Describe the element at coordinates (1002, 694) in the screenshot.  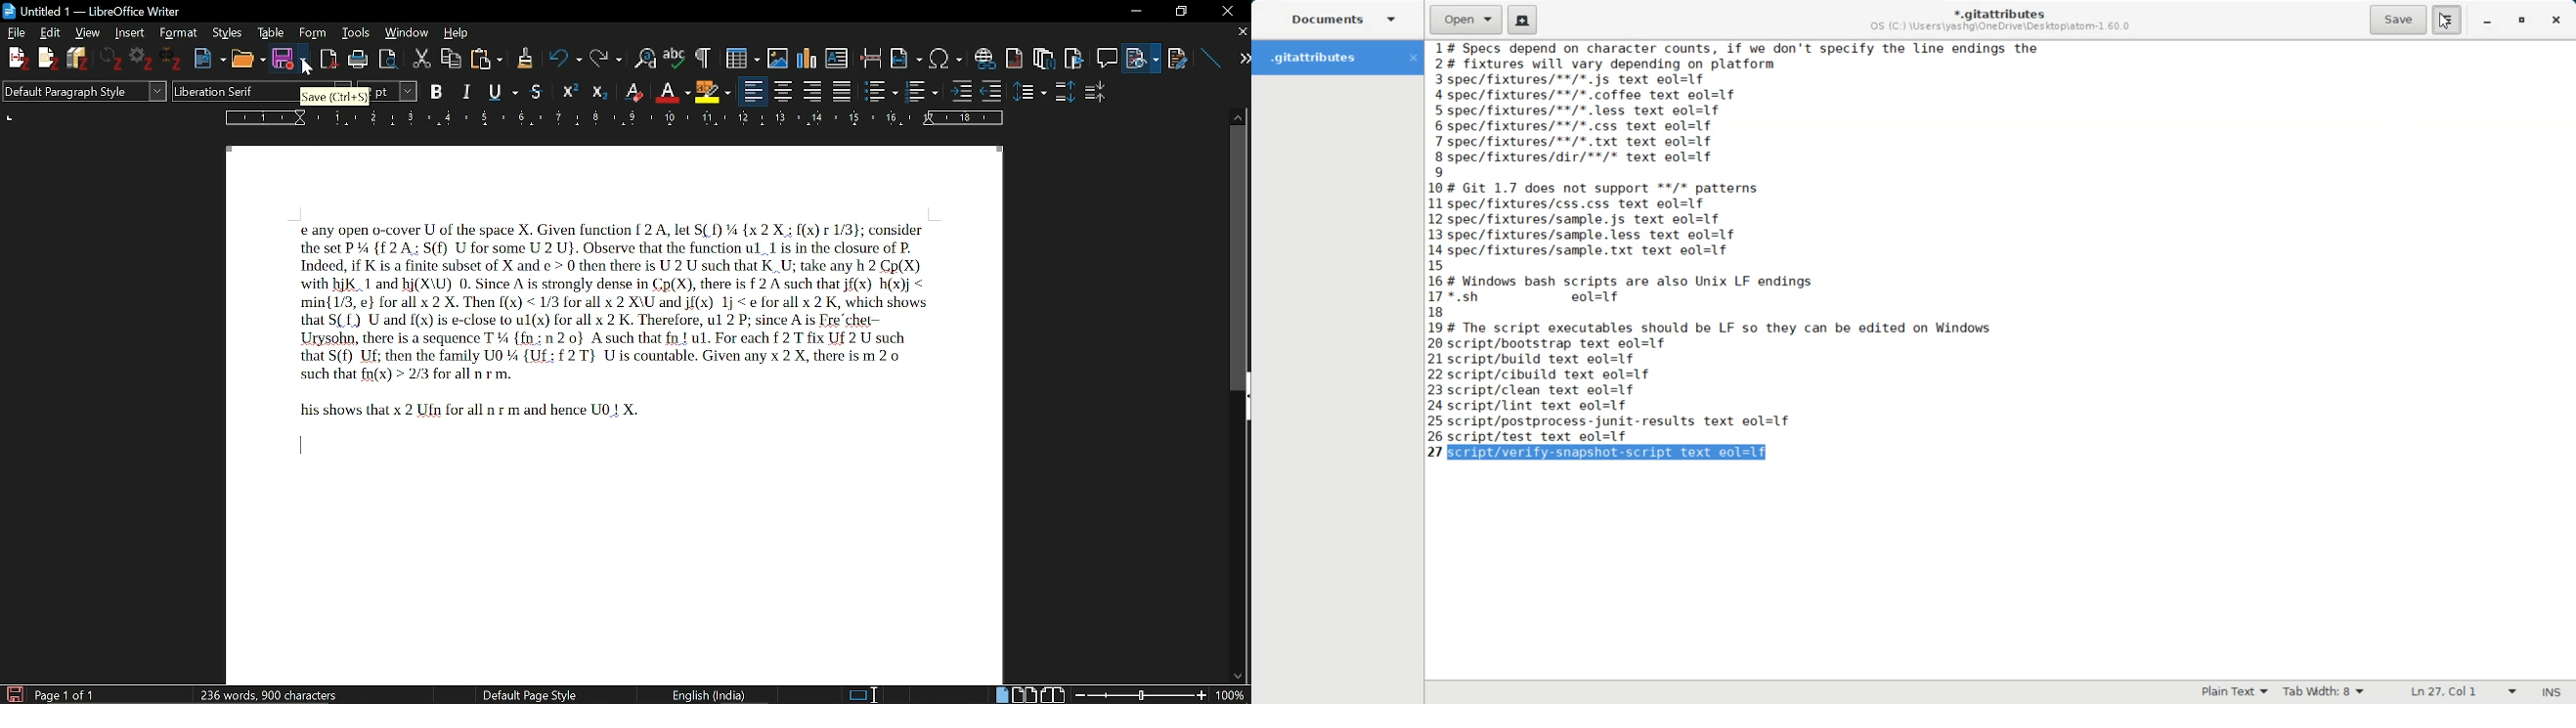
I see `single page` at that location.